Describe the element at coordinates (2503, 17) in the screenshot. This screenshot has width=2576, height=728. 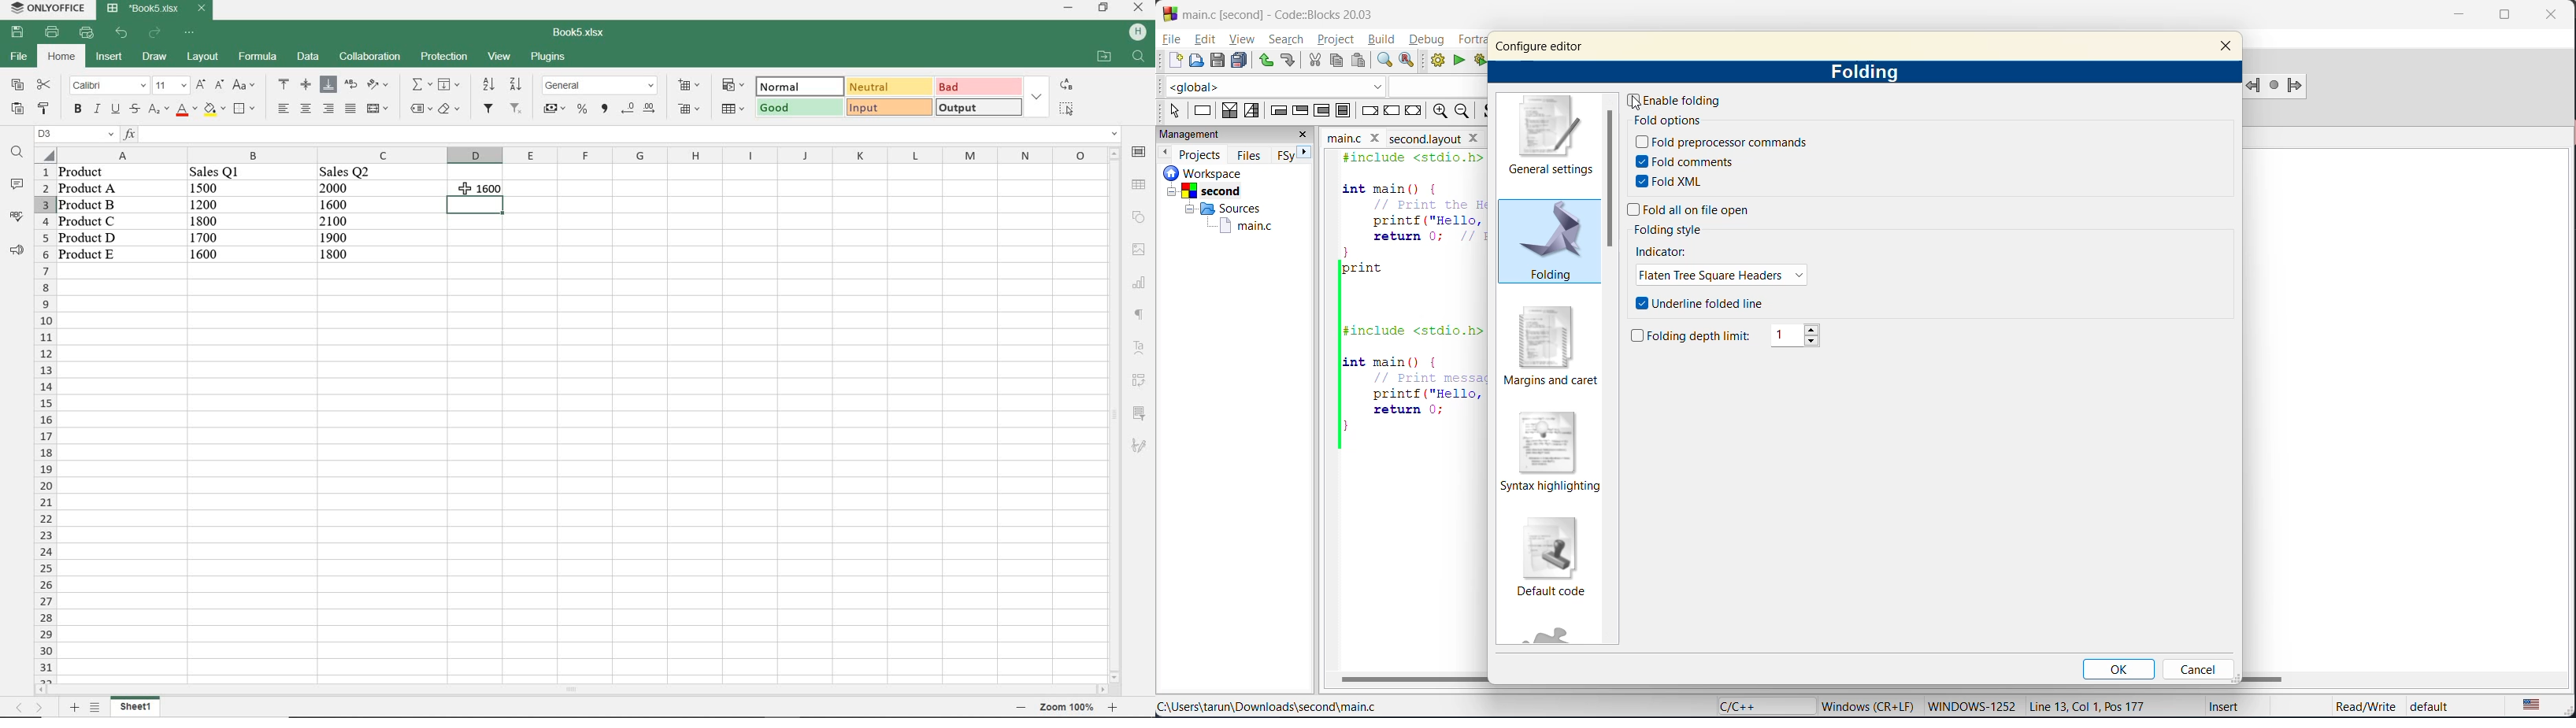
I see `maximize` at that location.